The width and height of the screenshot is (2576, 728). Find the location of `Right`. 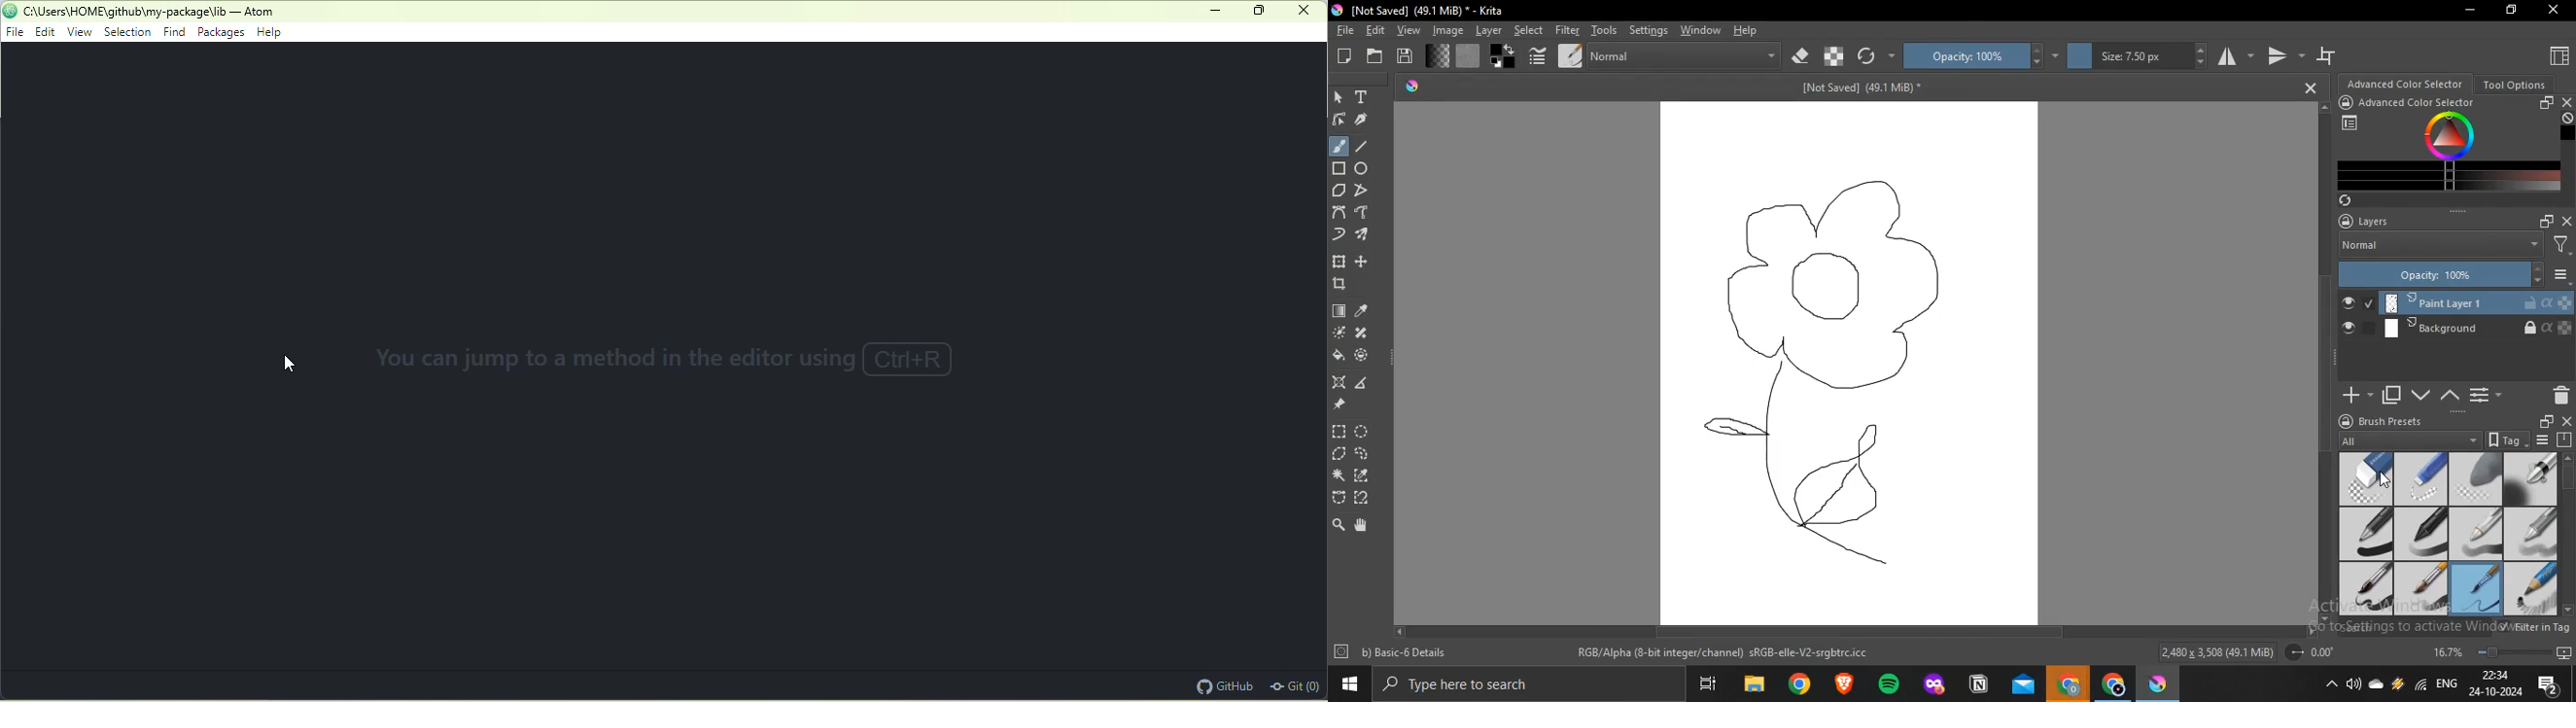

Right is located at coordinates (2310, 631).